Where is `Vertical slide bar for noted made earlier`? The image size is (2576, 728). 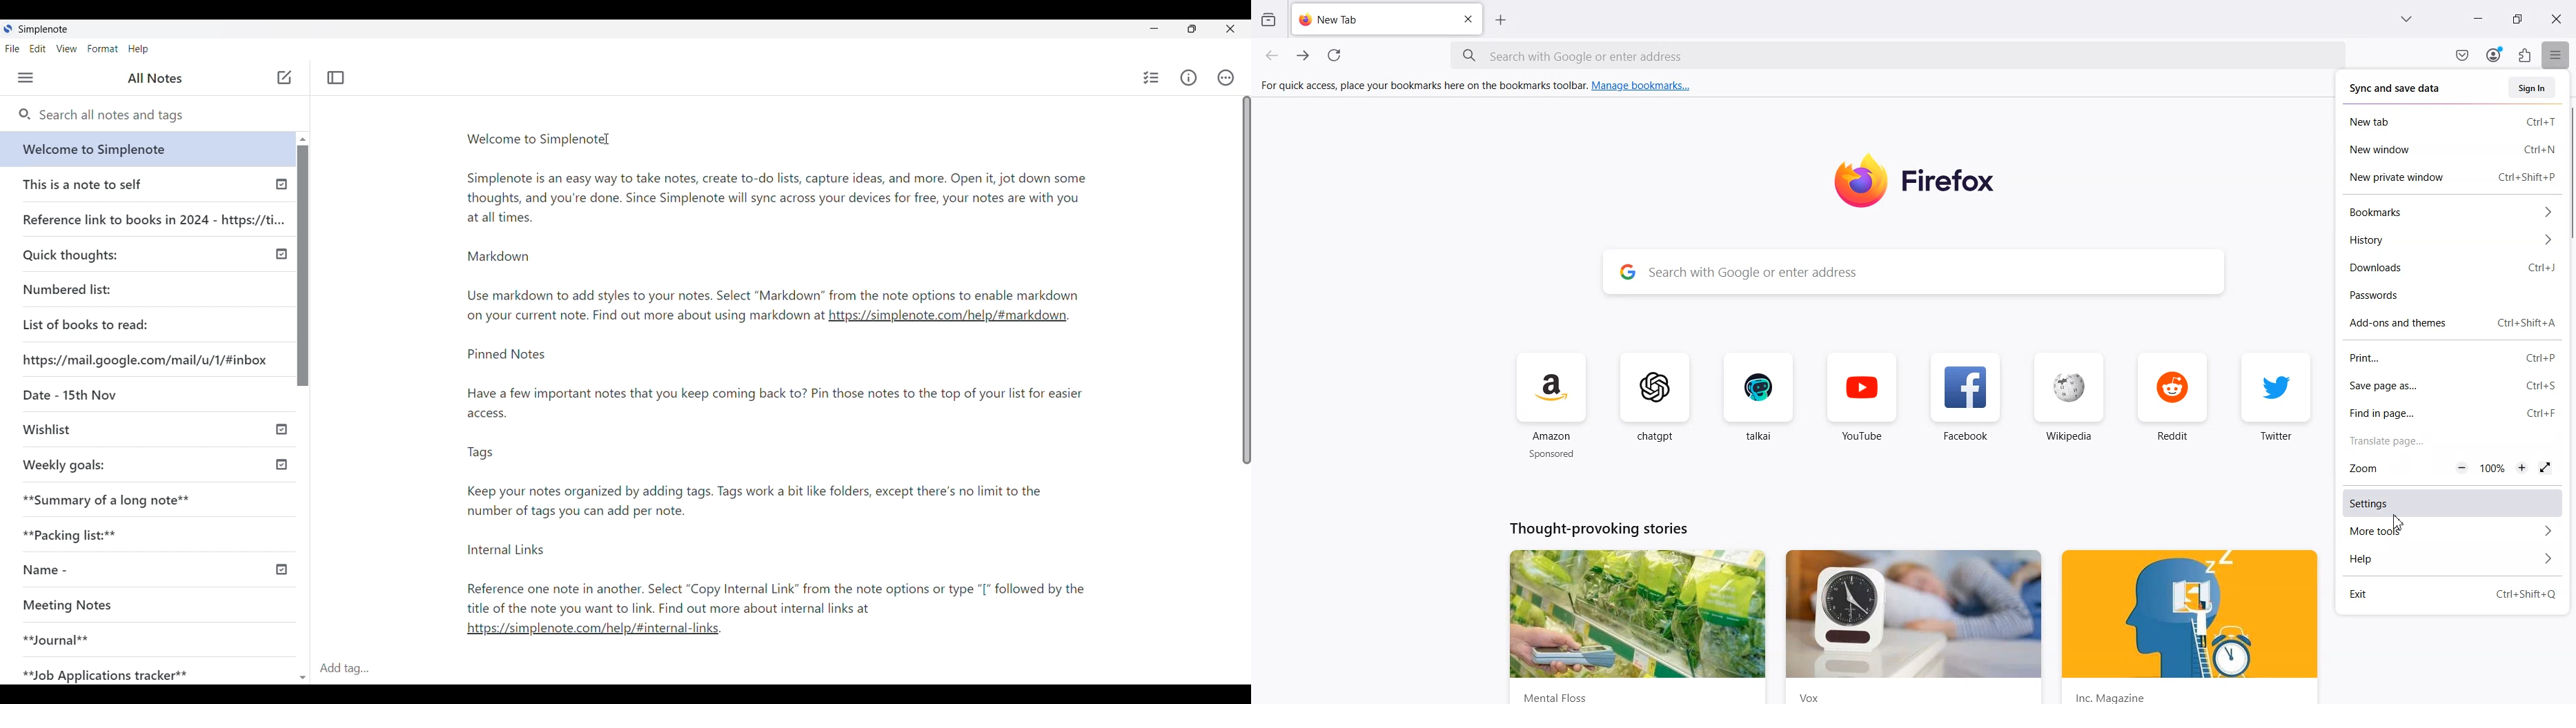 Vertical slide bar for noted made earlier is located at coordinates (300, 265).